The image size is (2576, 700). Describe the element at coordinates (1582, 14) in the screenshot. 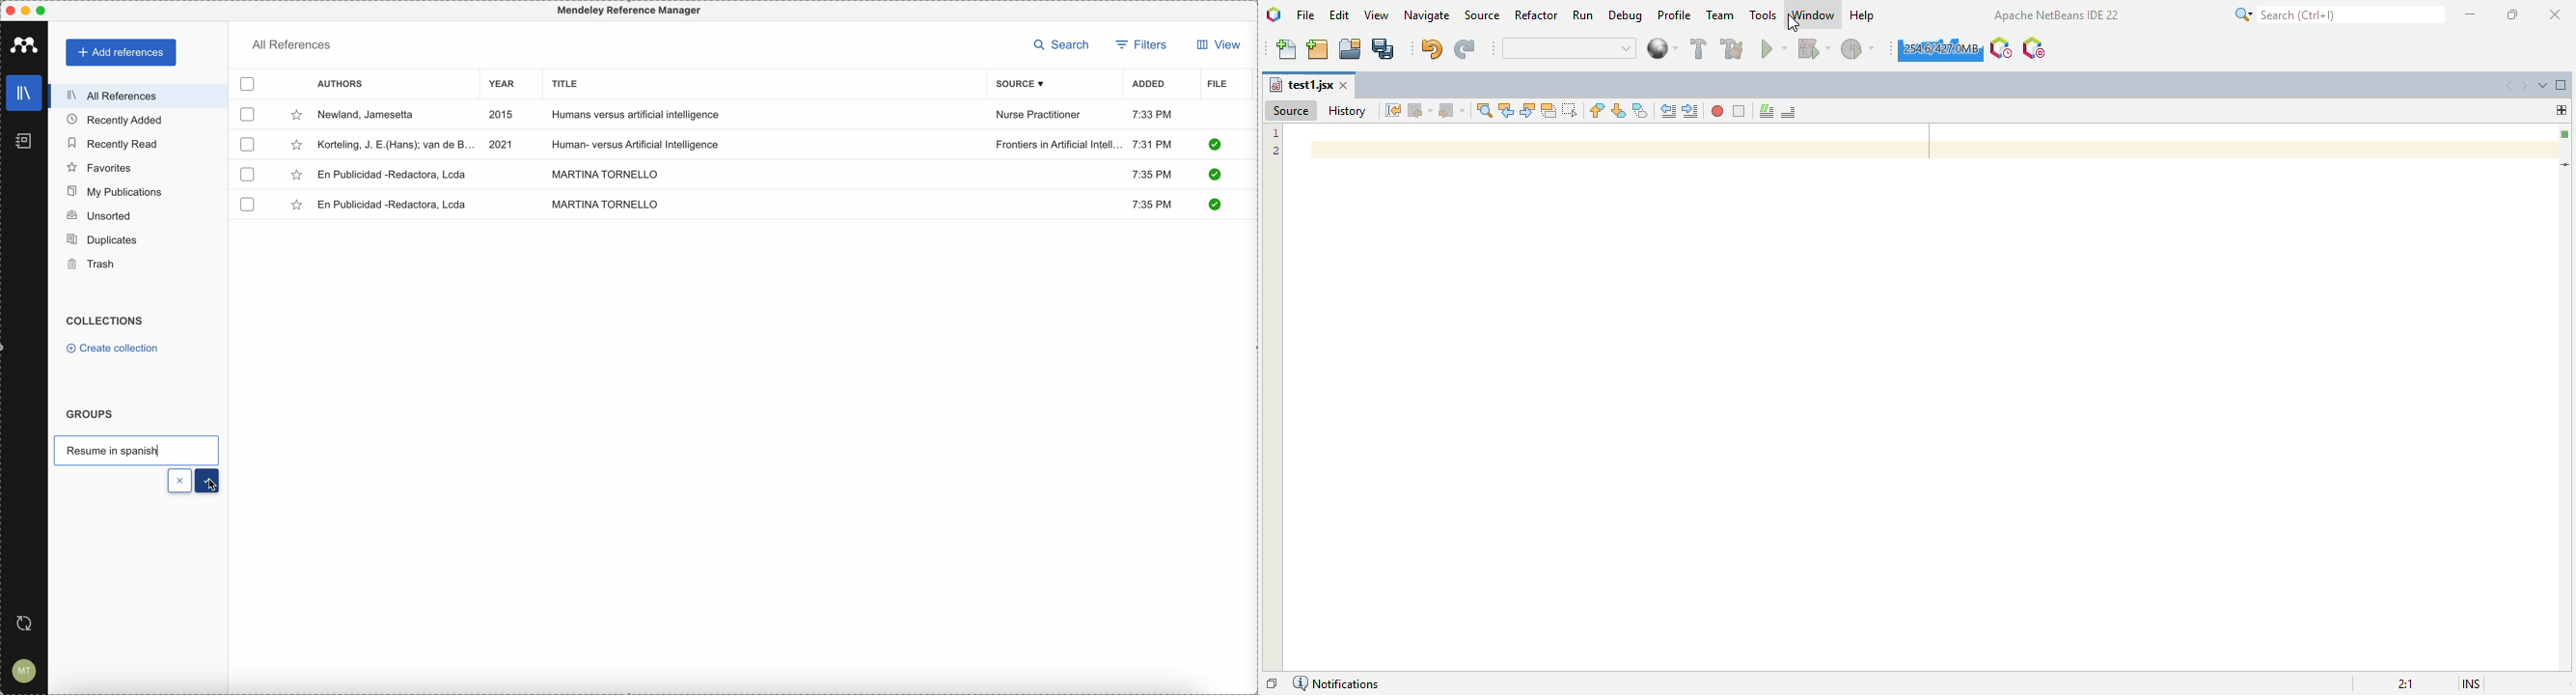

I see `run` at that location.